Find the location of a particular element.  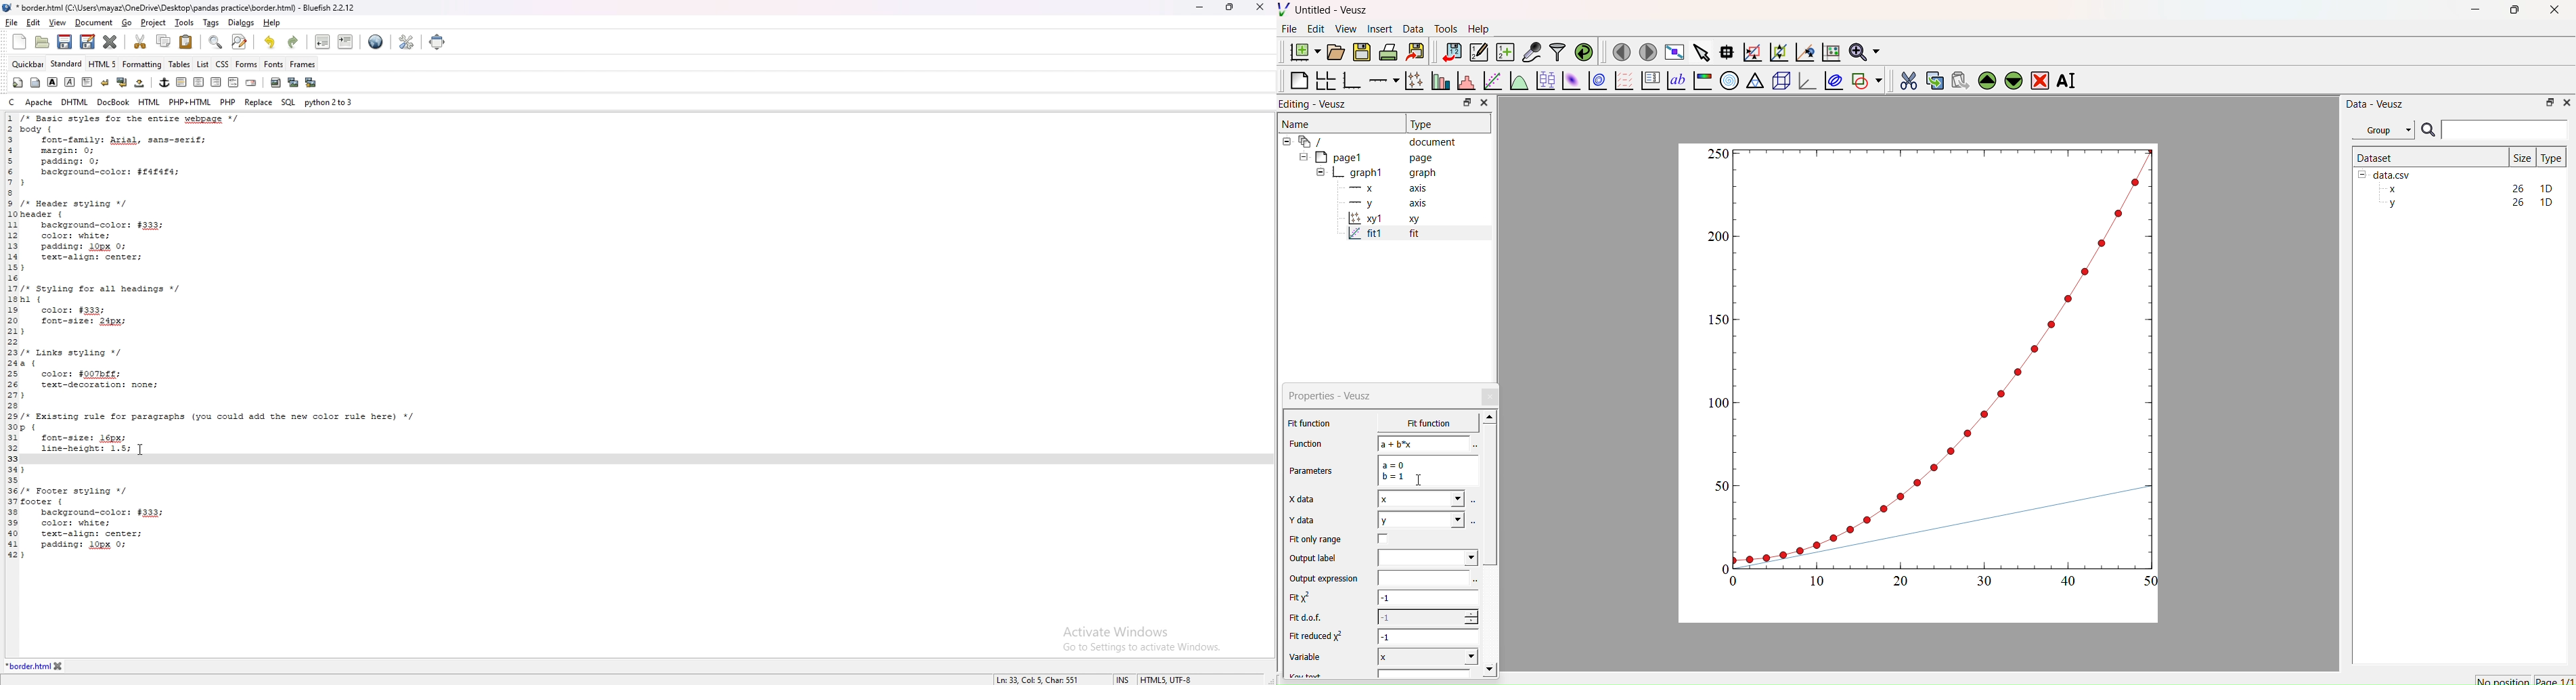

Plot covariance ellipses is located at coordinates (1832, 80).